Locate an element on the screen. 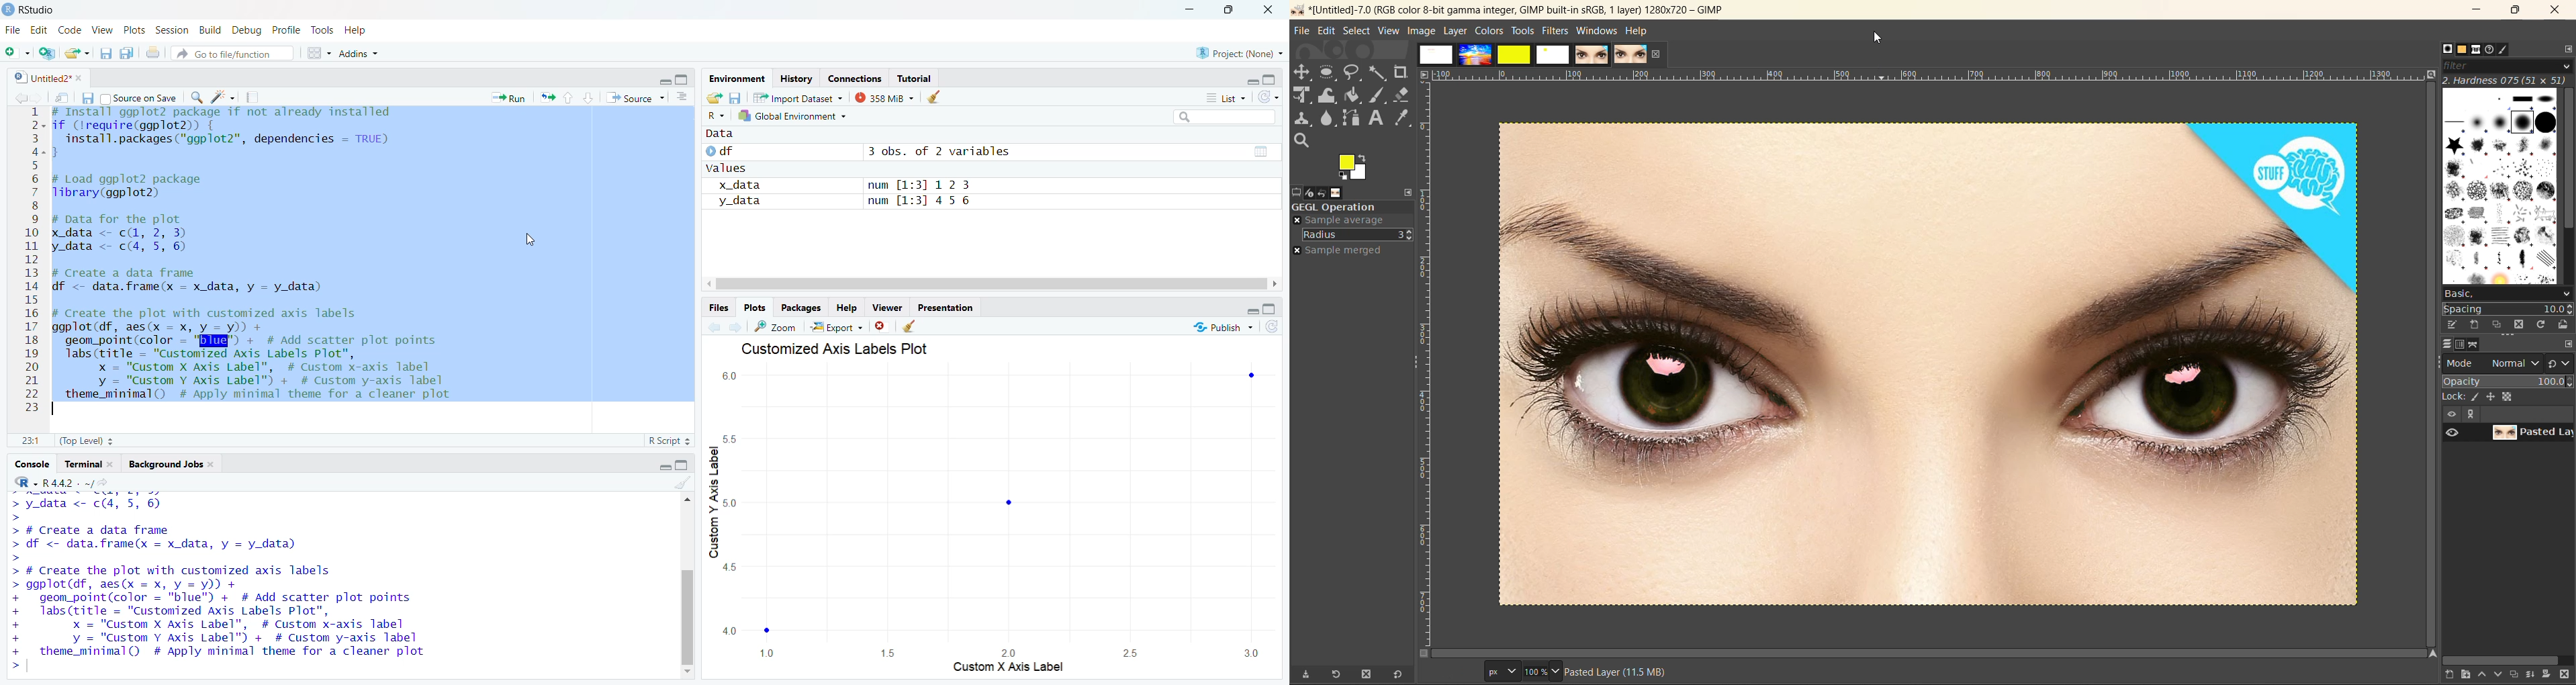 This screenshot has height=700, width=2576. Tools is located at coordinates (322, 30).